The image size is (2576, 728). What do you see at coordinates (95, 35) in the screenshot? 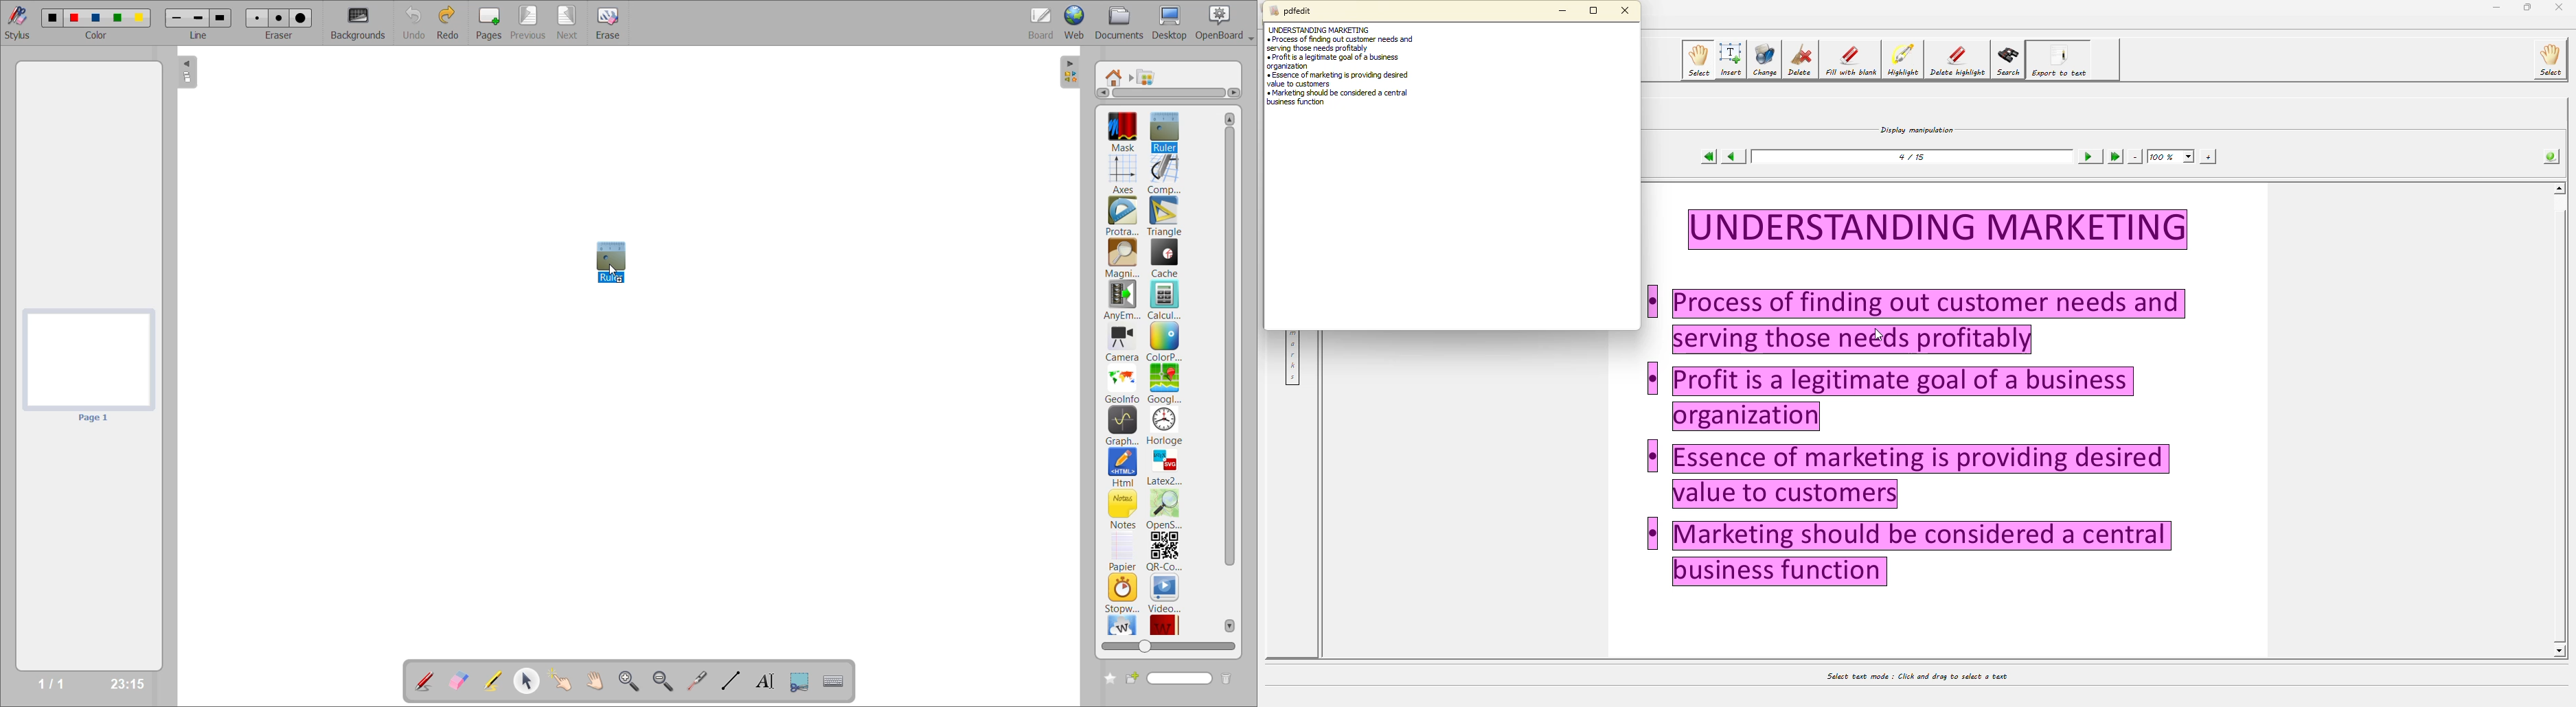
I see `color` at bounding box center [95, 35].